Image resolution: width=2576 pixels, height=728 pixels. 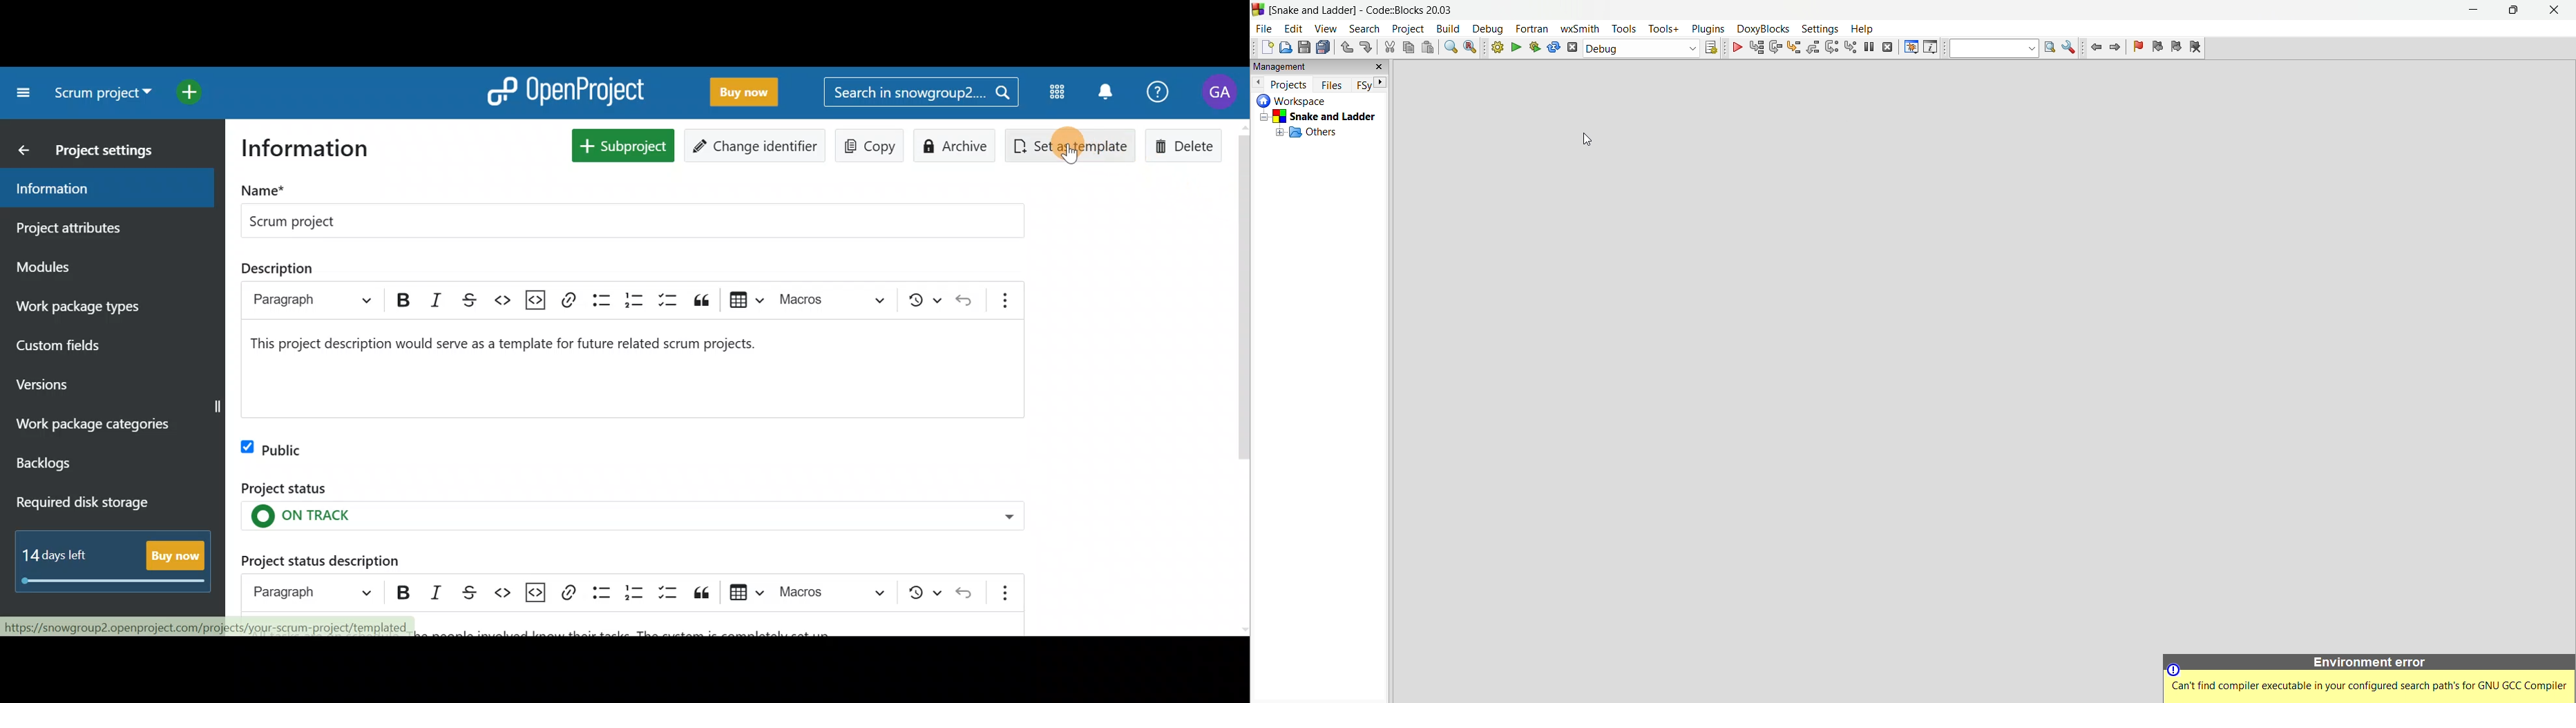 What do you see at coordinates (1389, 48) in the screenshot?
I see `cut` at bounding box center [1389, 48].